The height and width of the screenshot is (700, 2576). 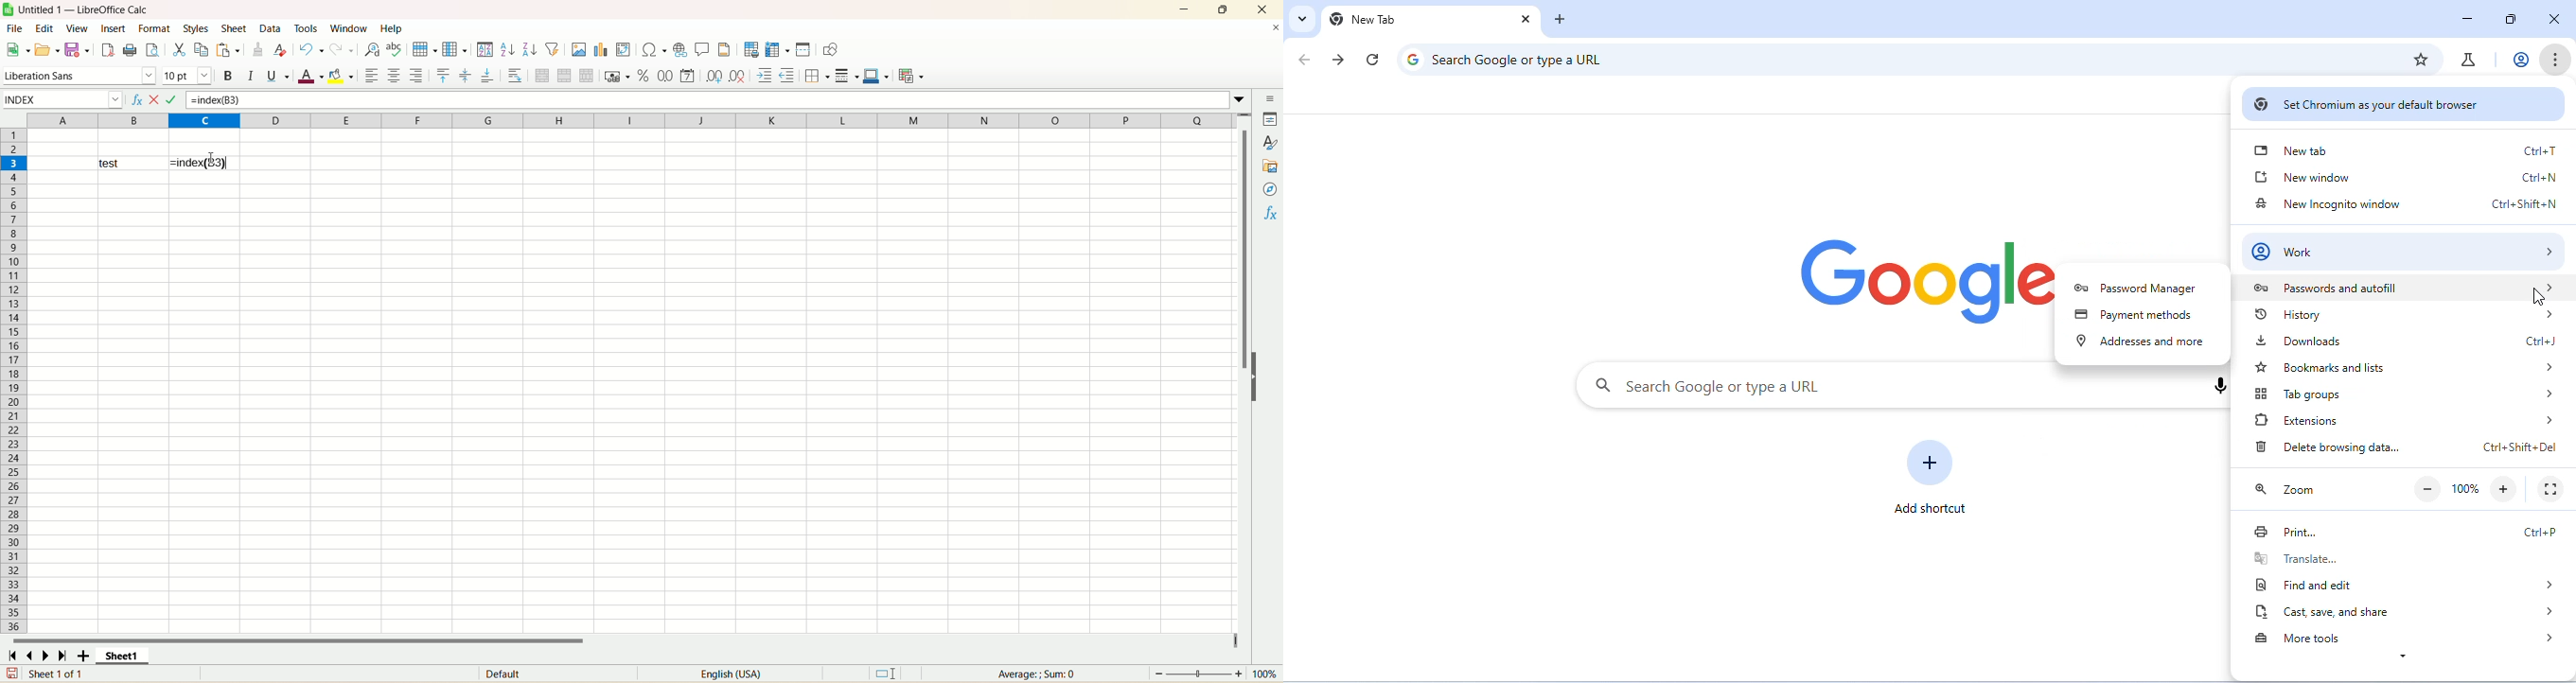 What do you see at coordinates (1892, 386) in the screenshot?
I see `search google or type a URL` at bounding box center [1892, 386].